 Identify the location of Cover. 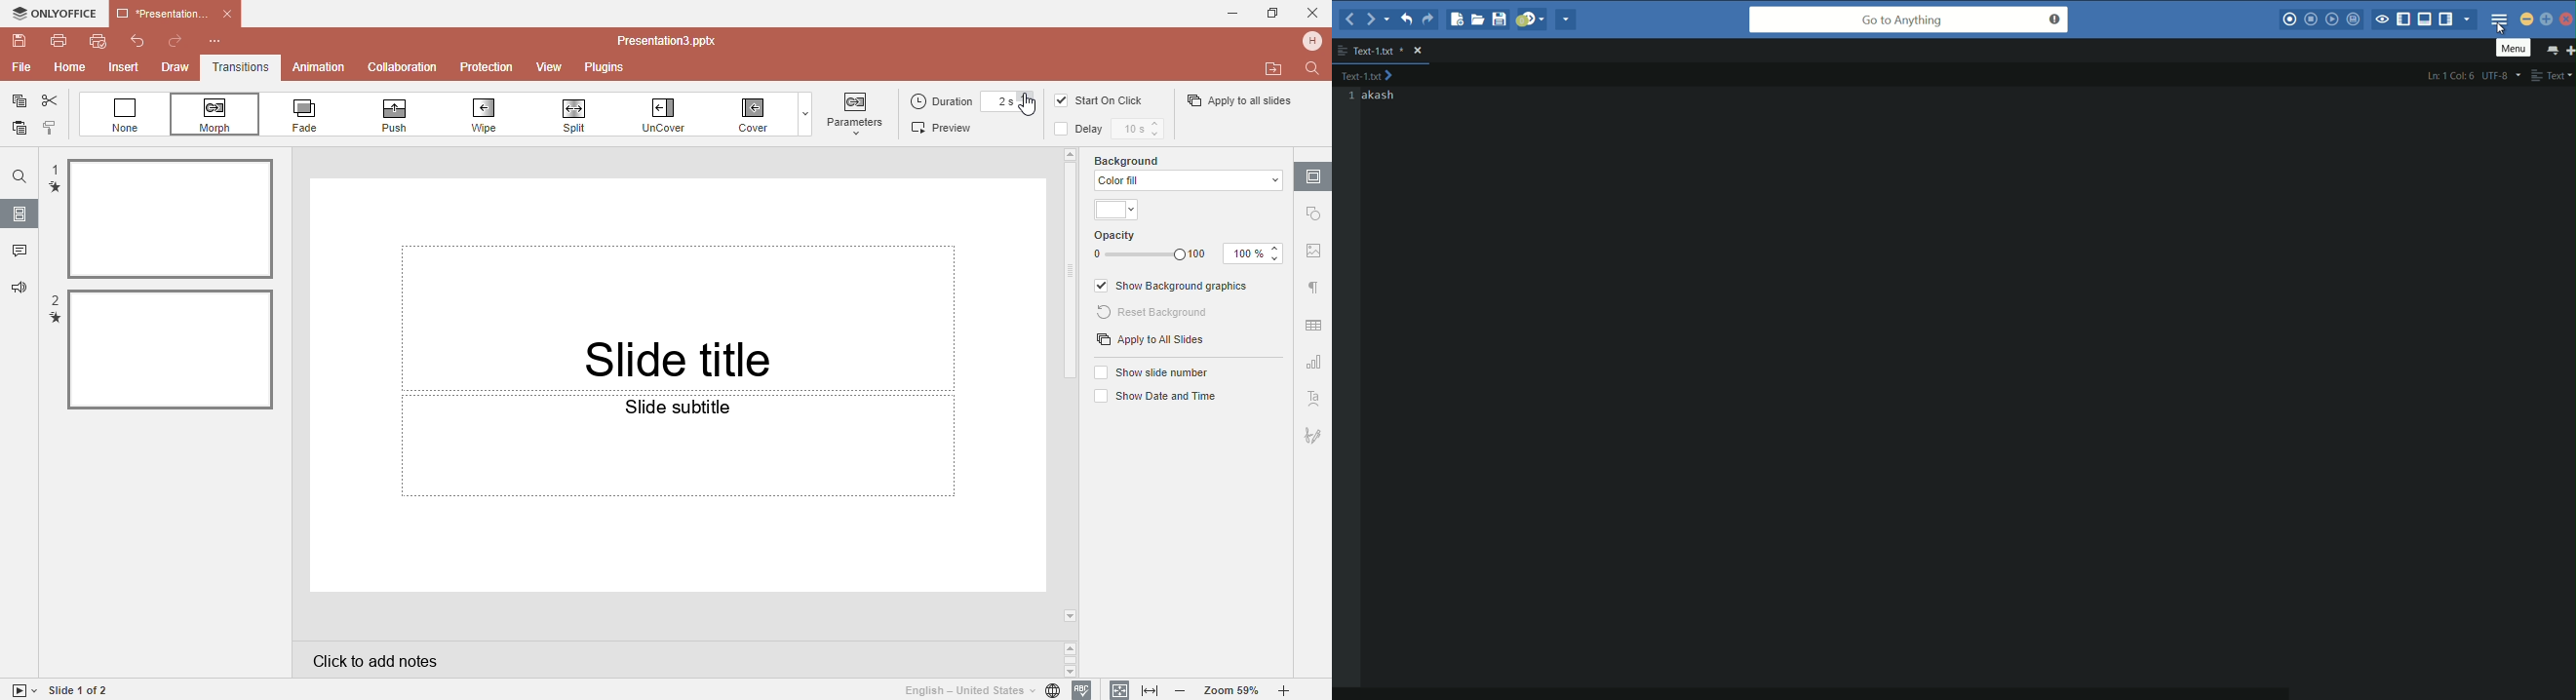
(756, 115).